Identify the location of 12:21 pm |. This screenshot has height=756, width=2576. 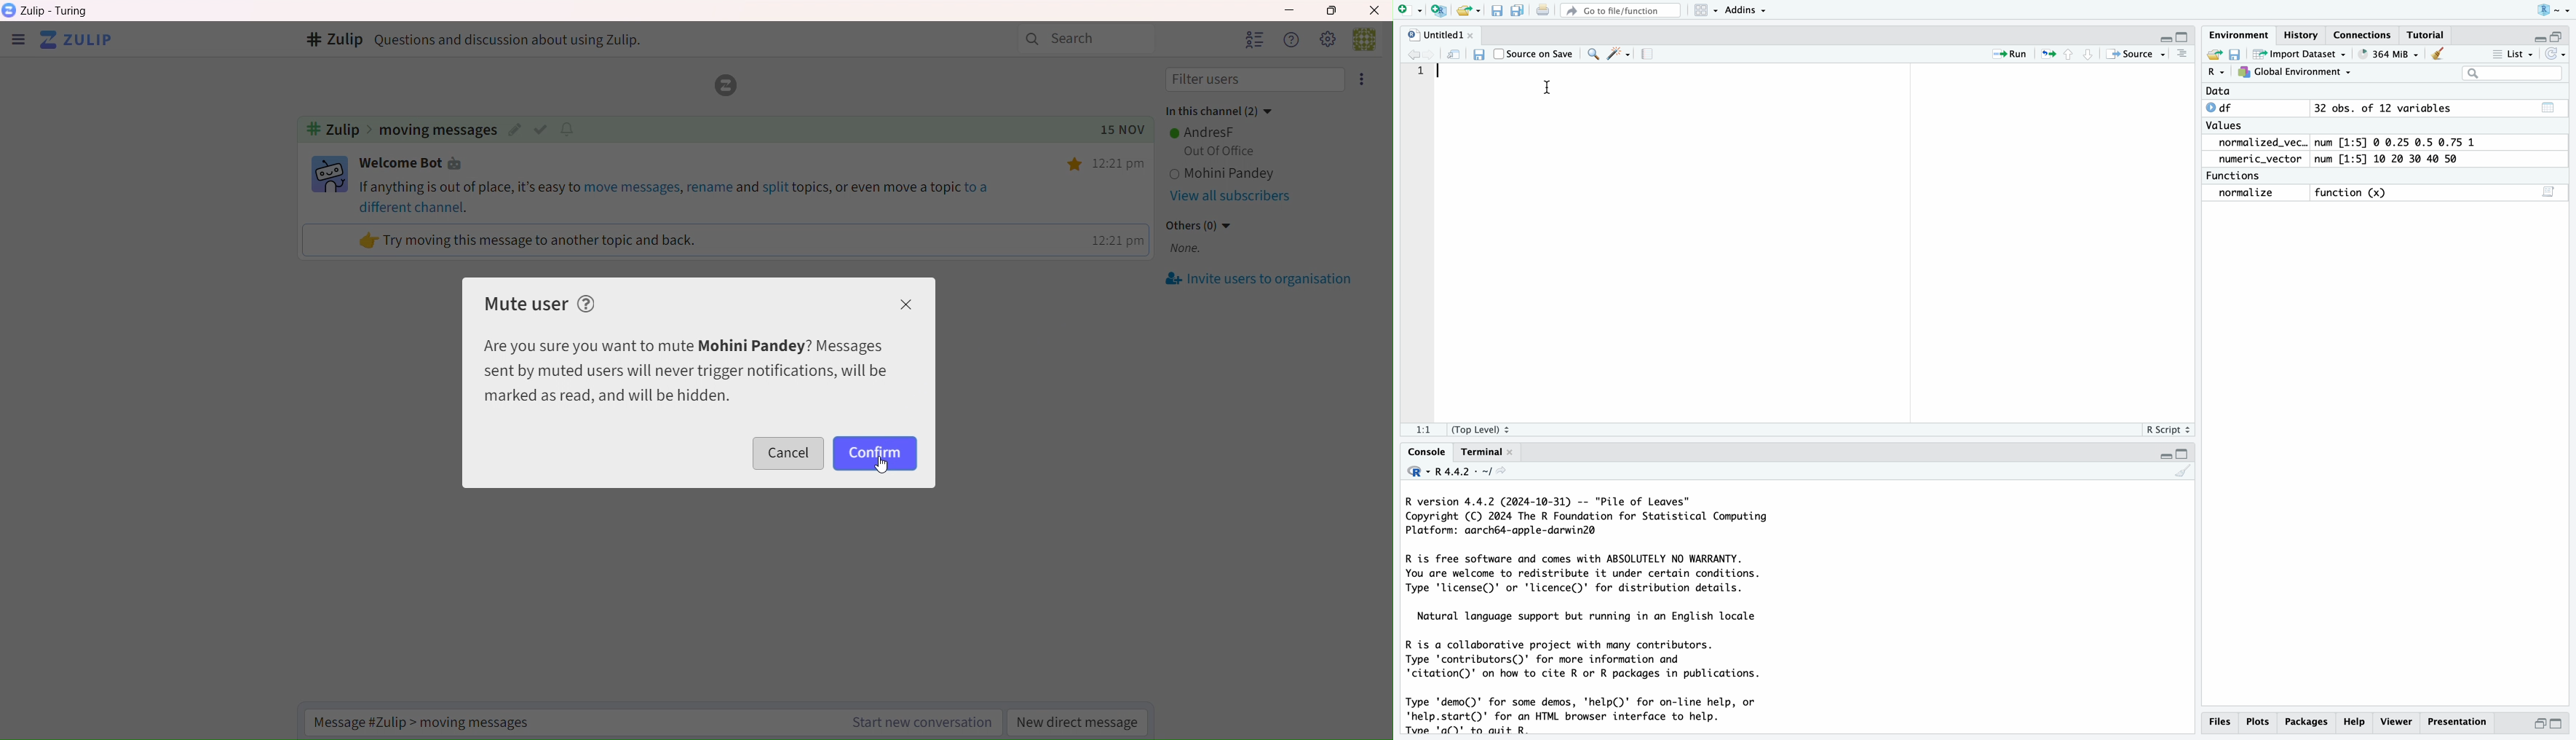
(1116, 240).